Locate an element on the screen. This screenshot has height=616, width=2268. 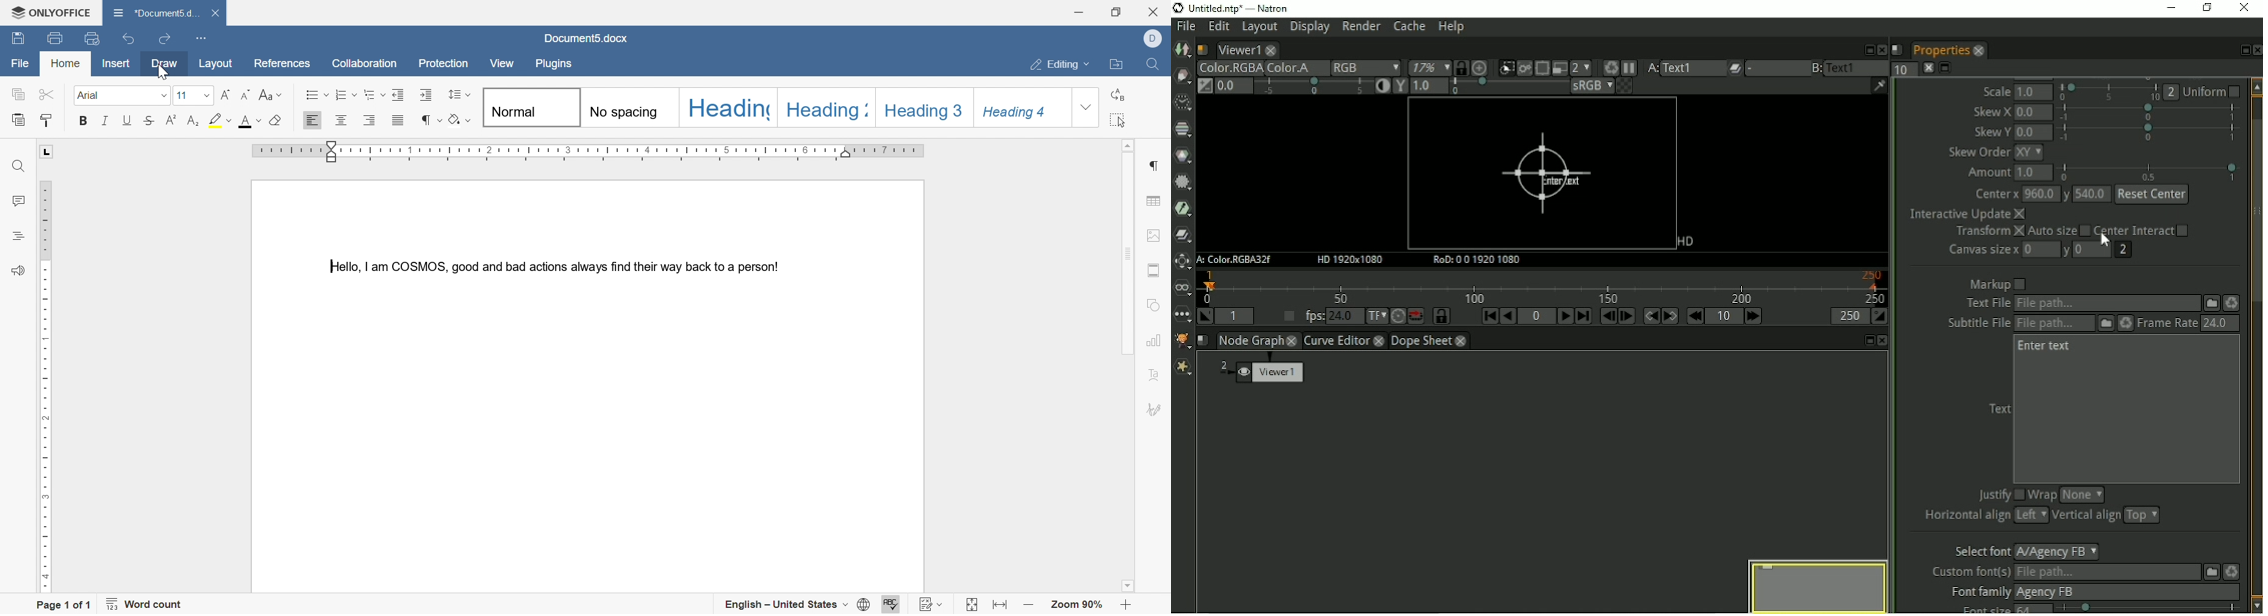
numbering is located at coordinates (347, 95).